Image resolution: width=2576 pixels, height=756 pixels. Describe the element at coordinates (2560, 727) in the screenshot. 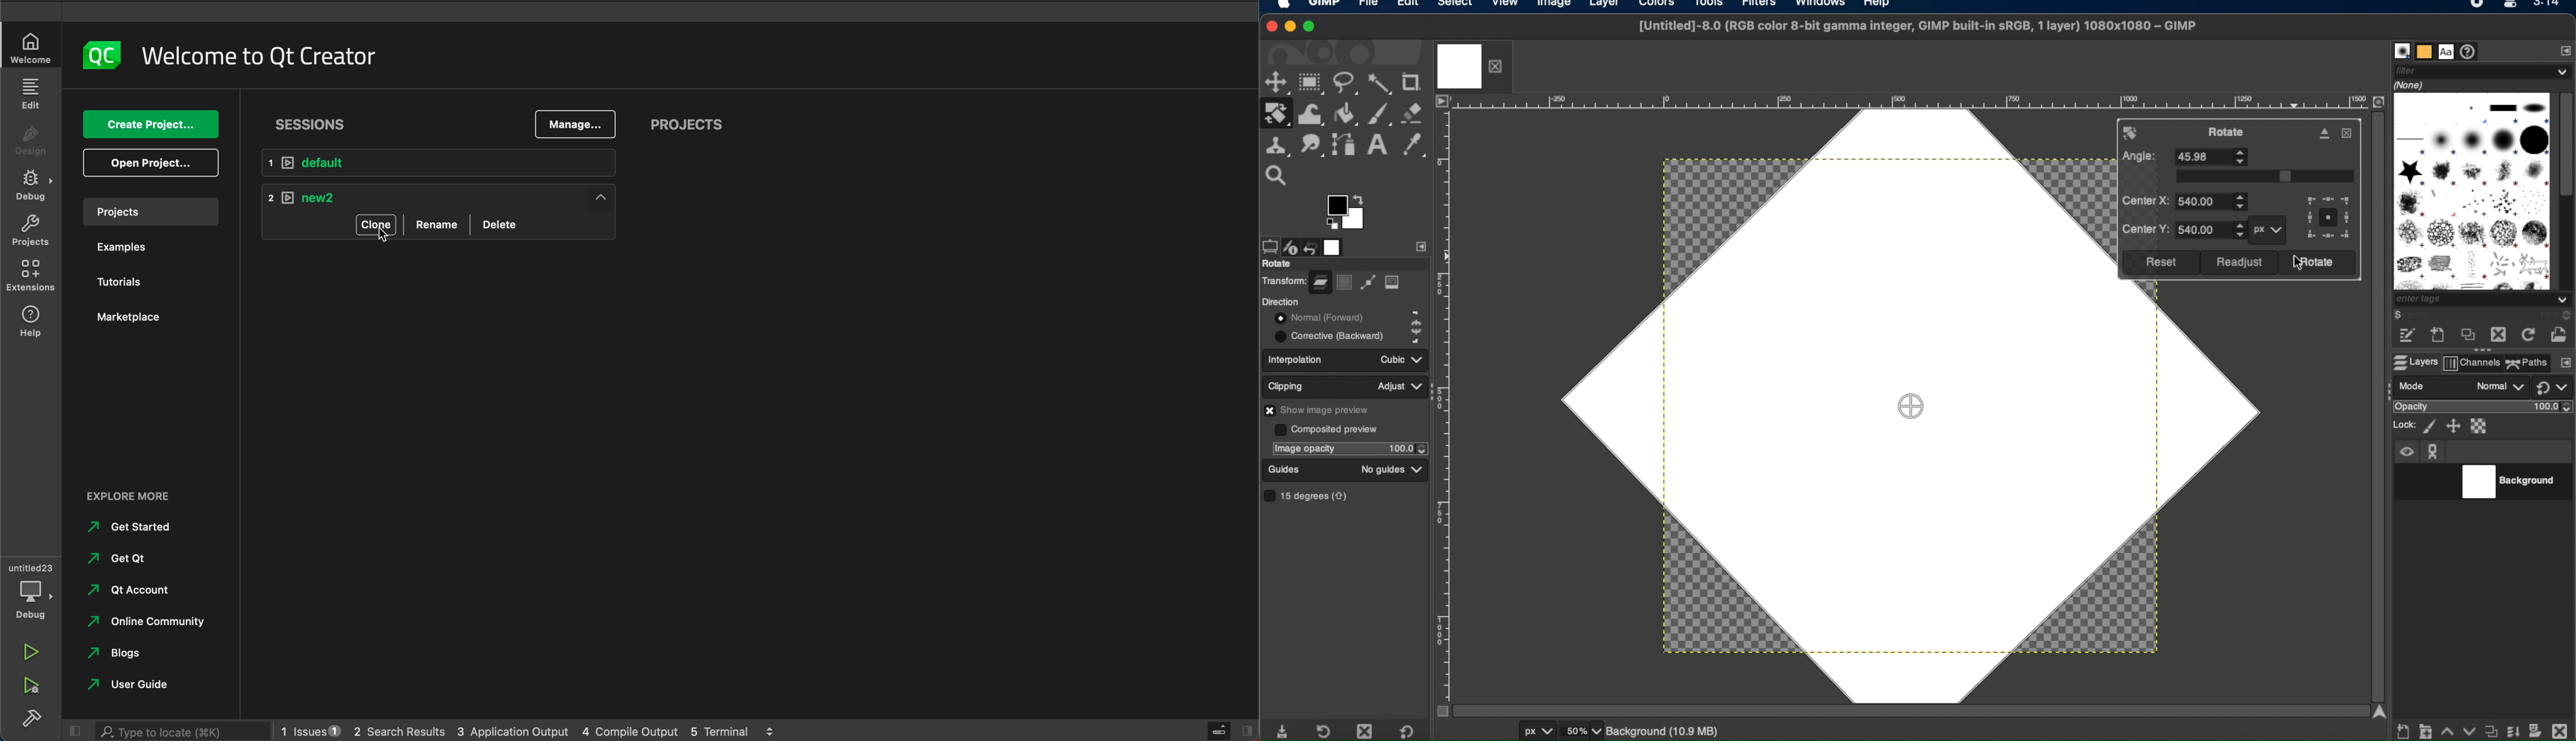

I see `delete this layer` at that location.